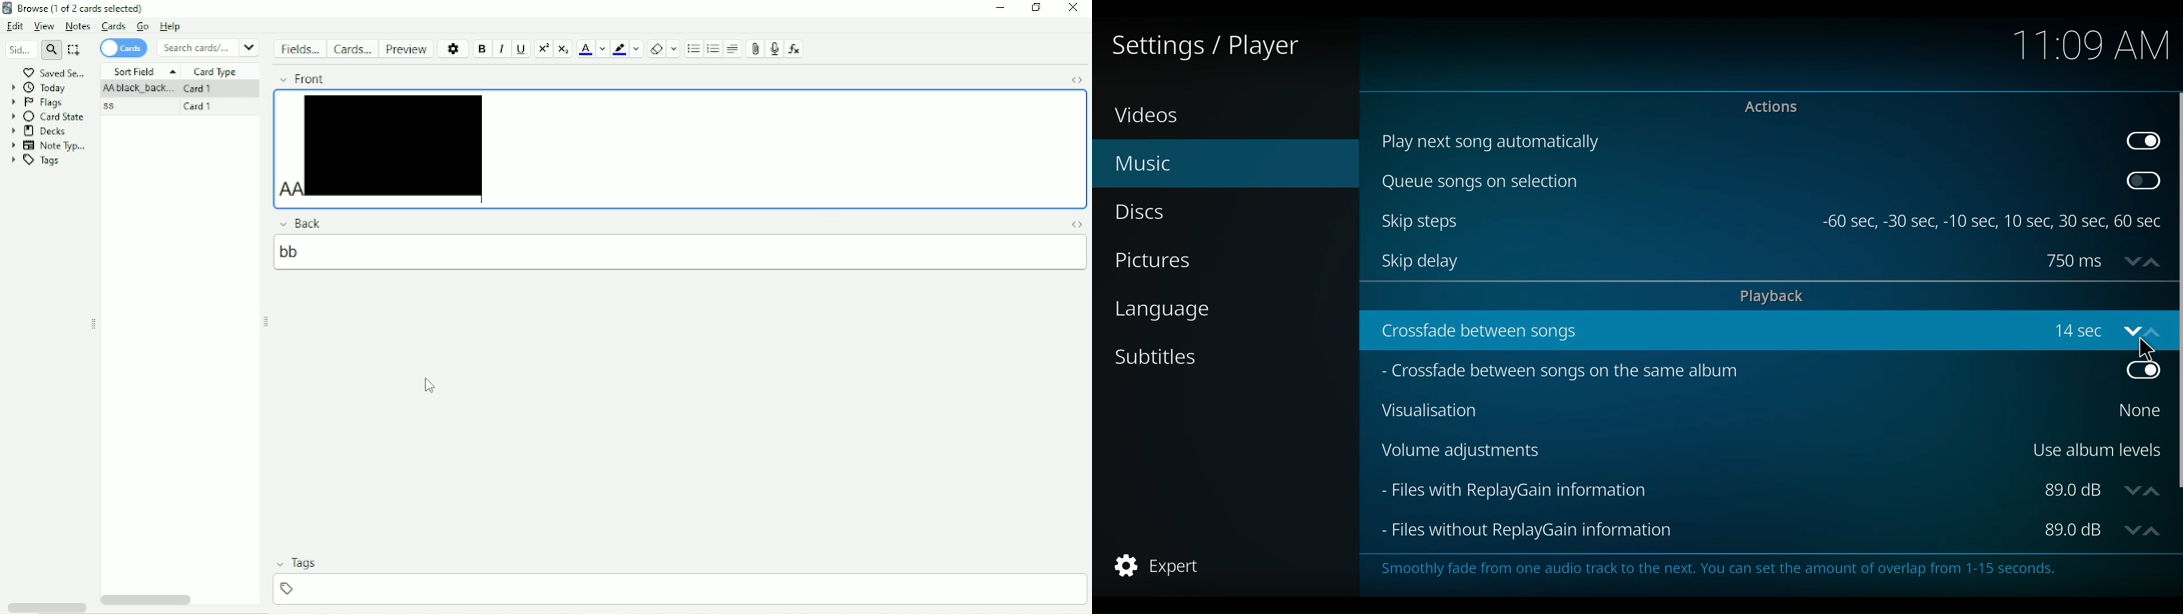 Image resolution: width=2184 pixels, height=616 pixels. What do you see at coordinates (585, 50) in the screenshot?
I see `Text color` at bounding box center [585, 50].